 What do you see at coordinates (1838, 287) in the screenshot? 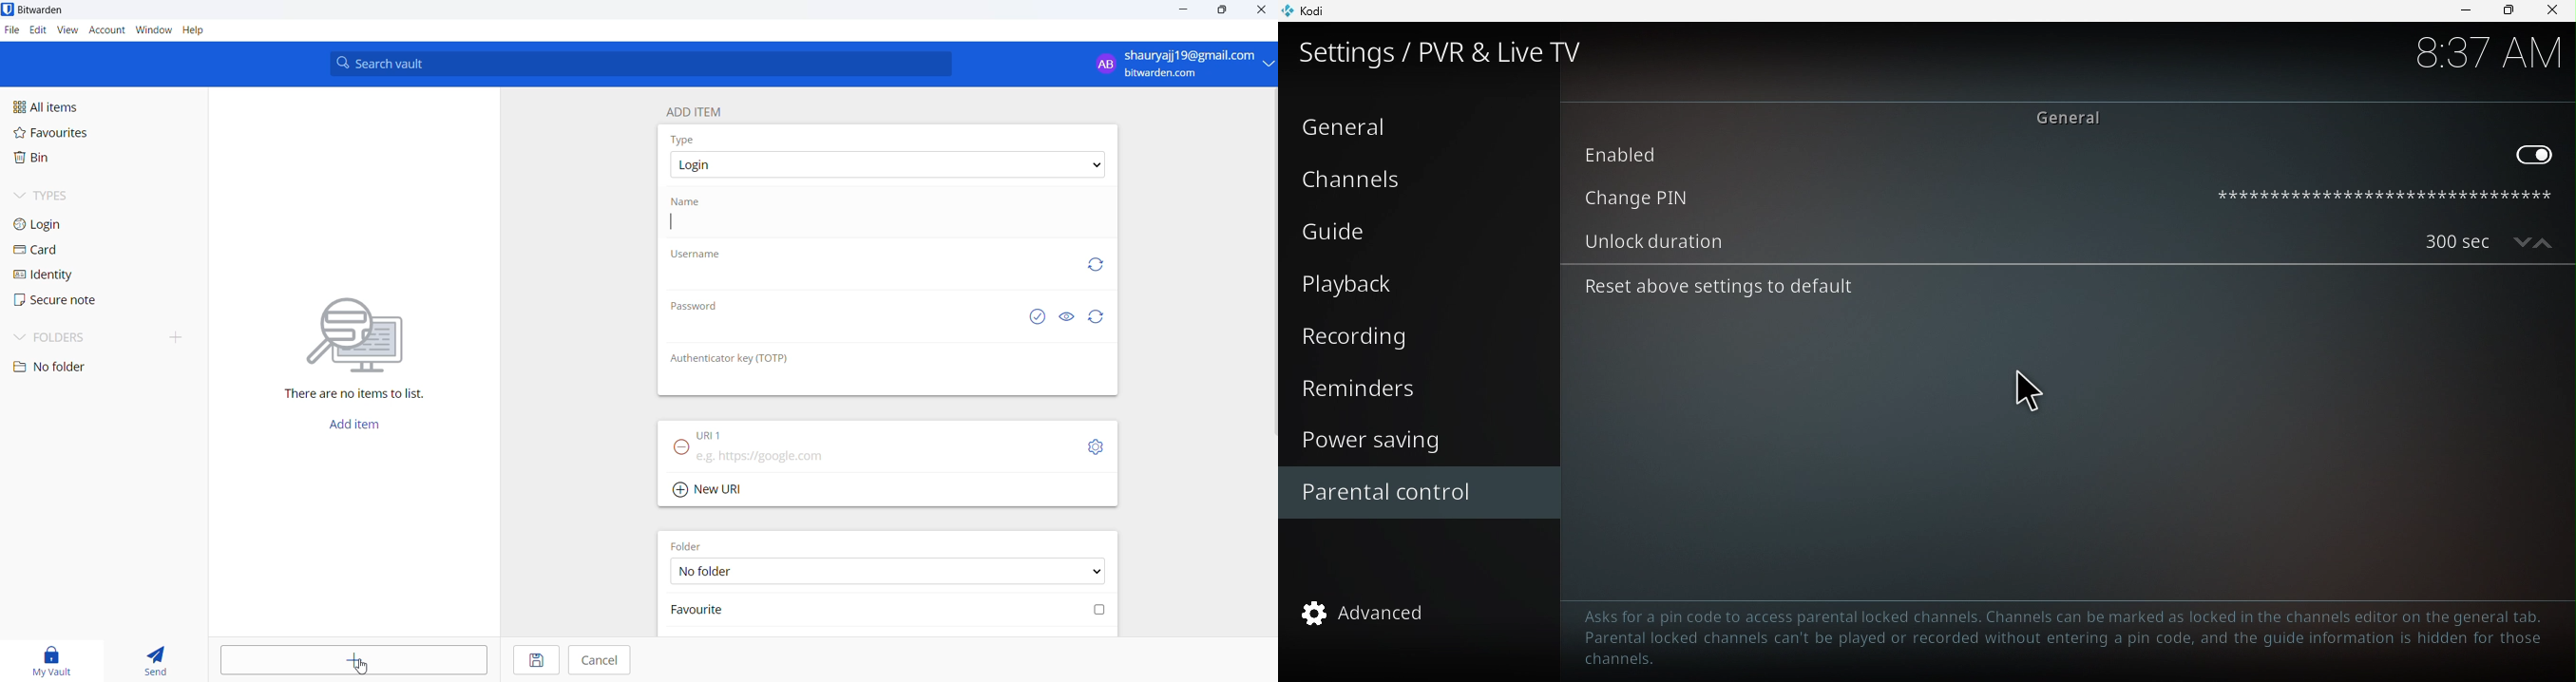
I see `Reset above settings to default` at bounding box center [1838, 287].